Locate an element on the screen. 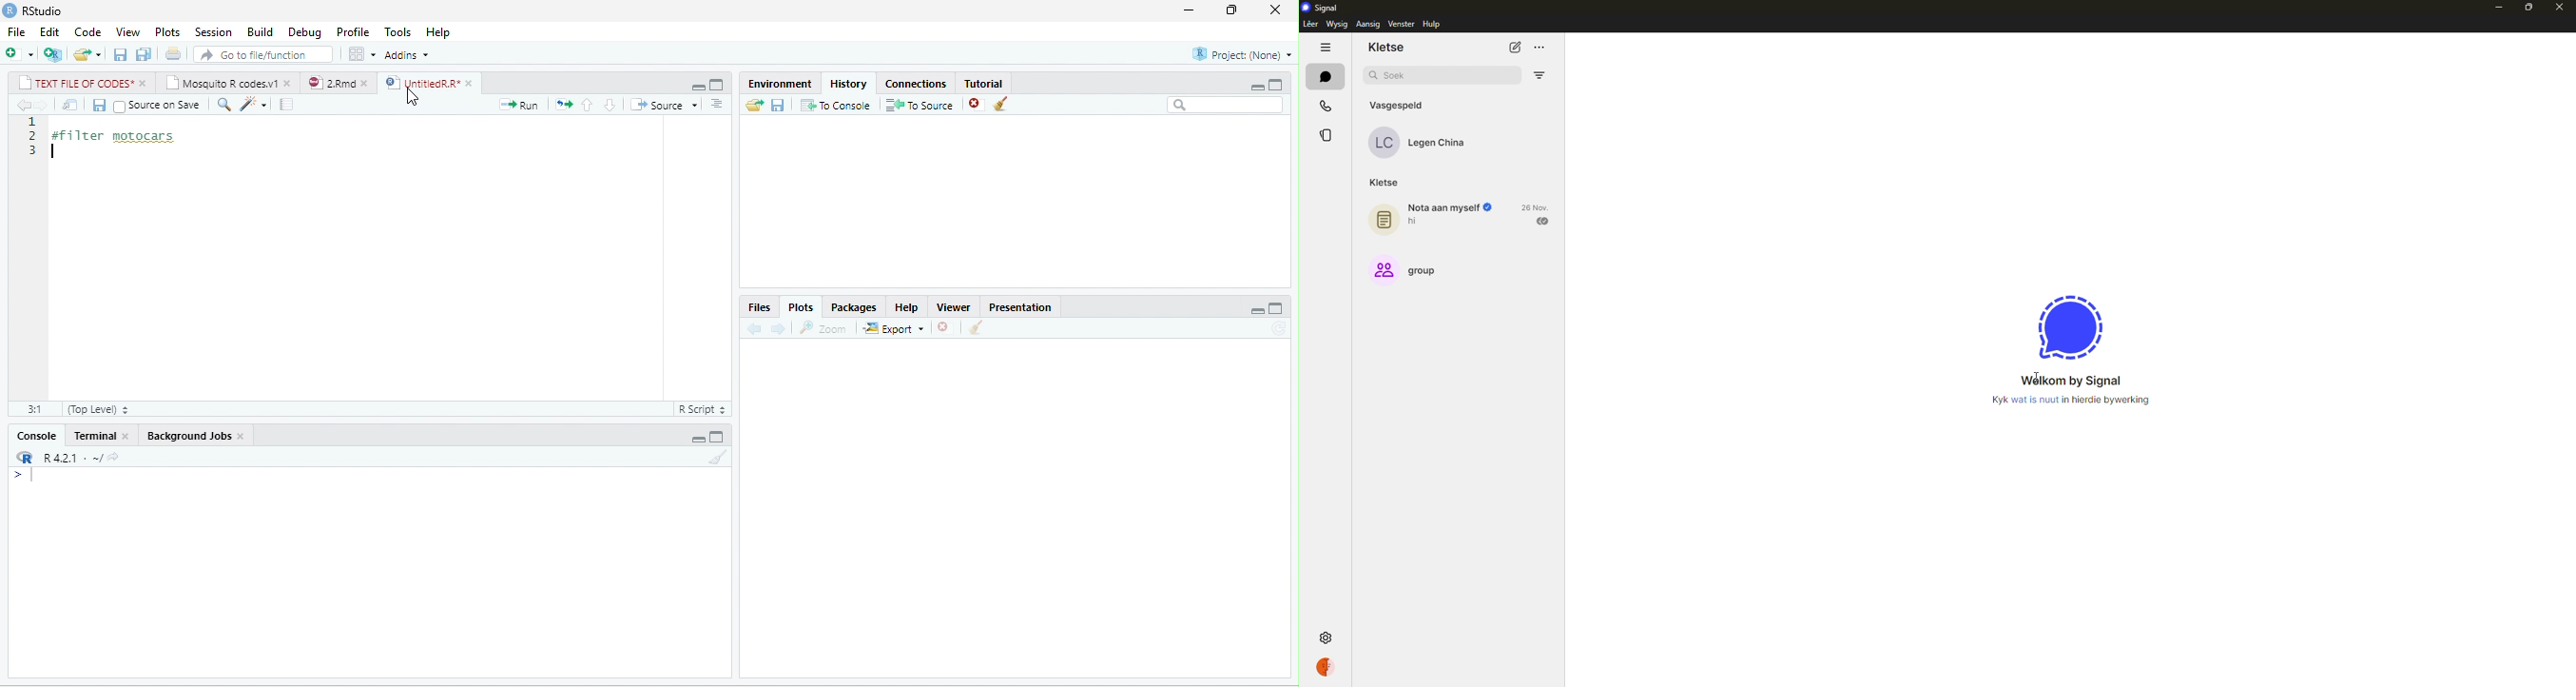 Image resolution: width=2576 pixels, height=700 pixels. resize is located at coordinates (1229, 10).